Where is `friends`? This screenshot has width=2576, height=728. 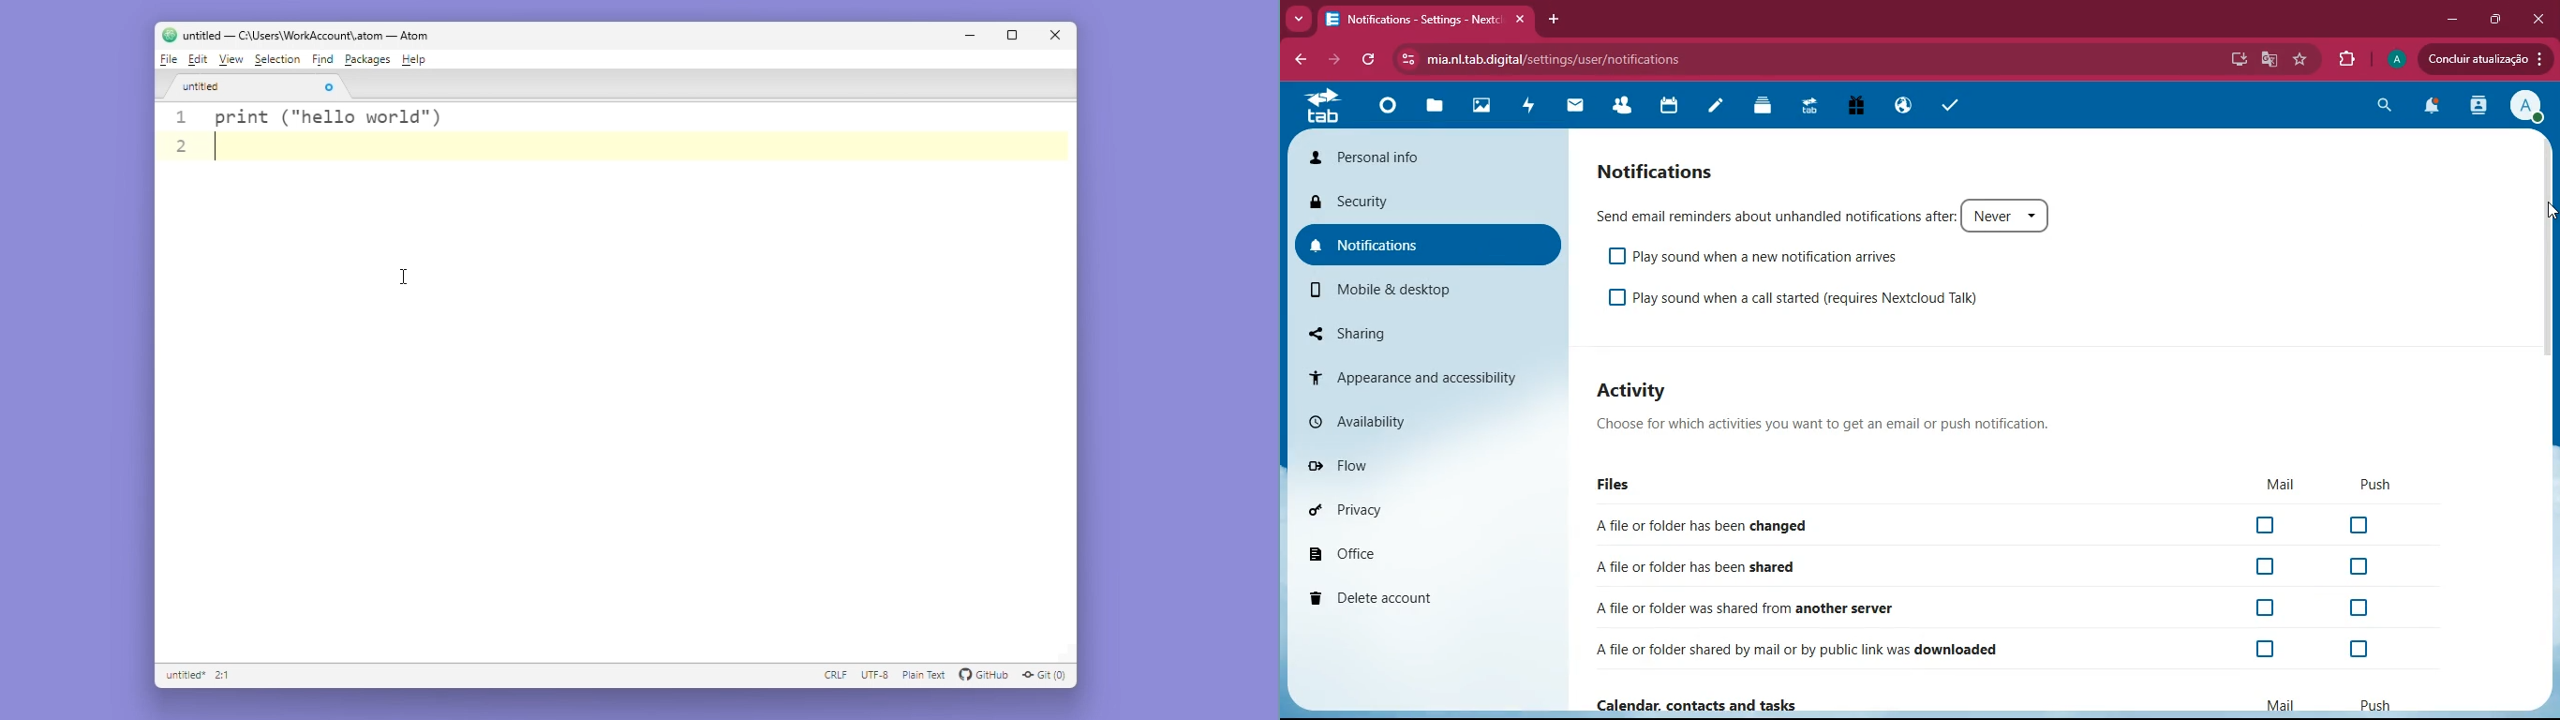 friends is located at coordinates (1628, 106).